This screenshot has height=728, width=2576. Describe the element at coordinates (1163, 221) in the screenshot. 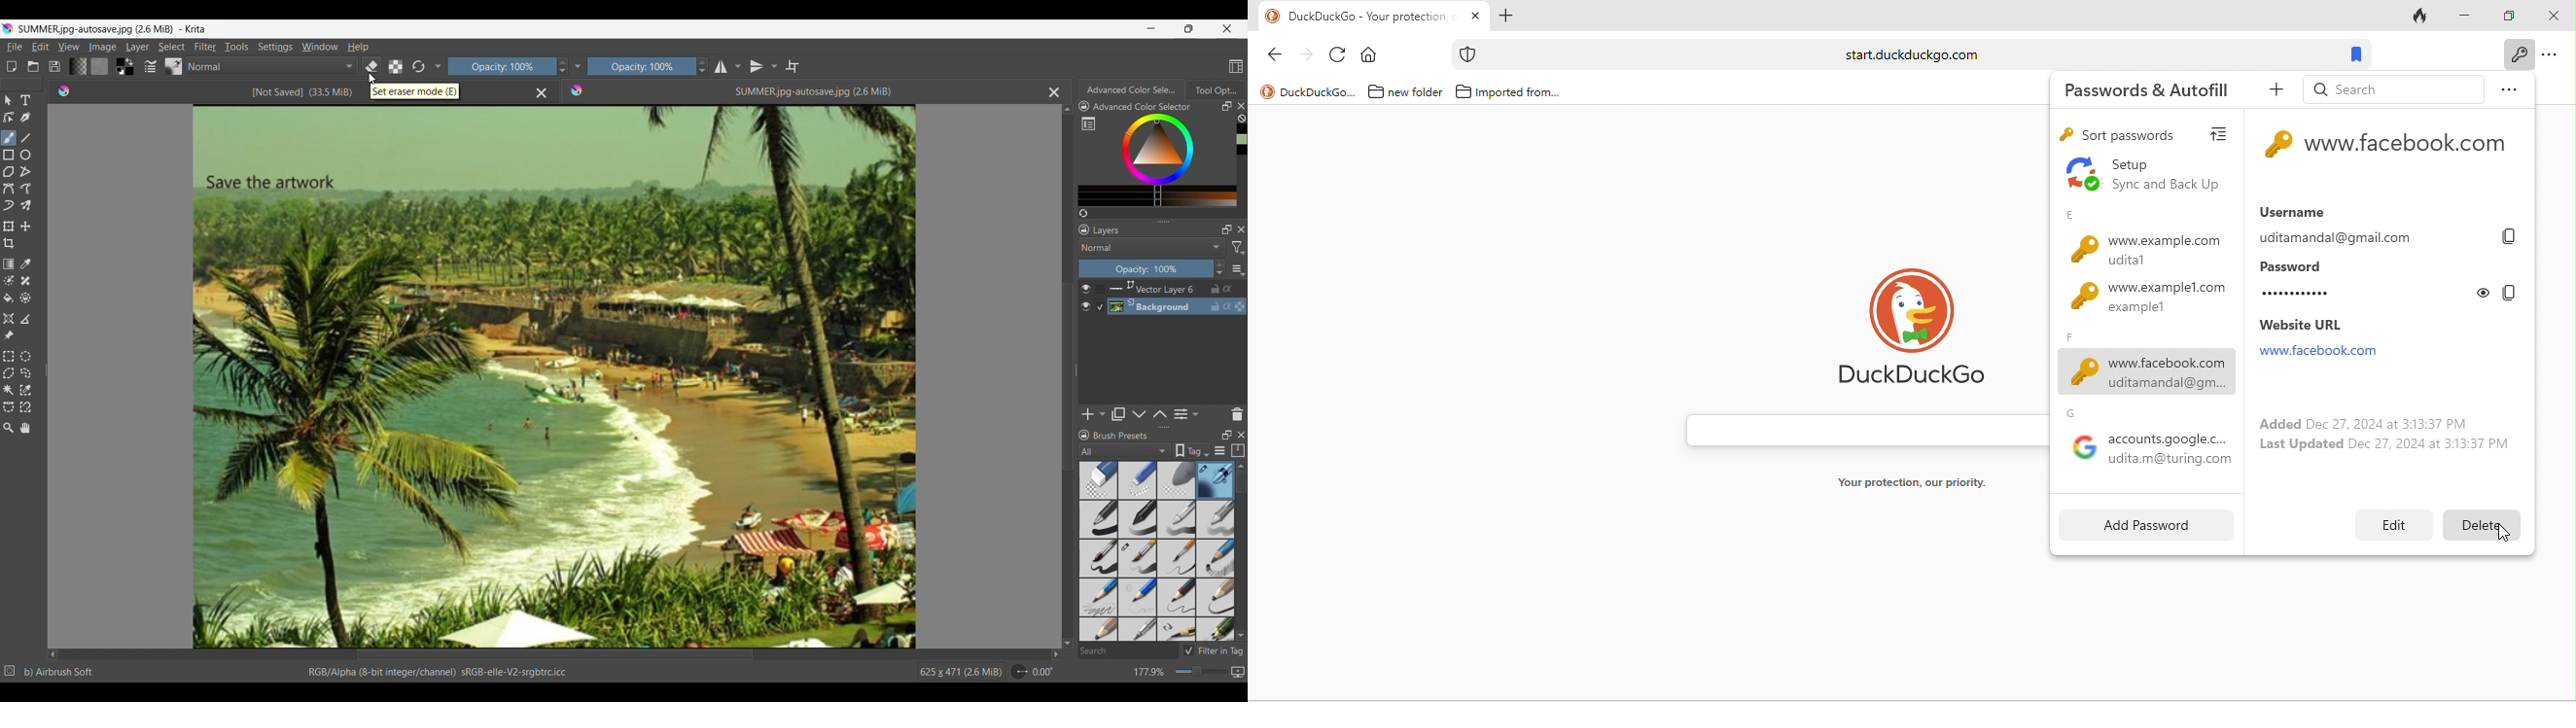

I see `Change height of panels attached to this line` at that location.